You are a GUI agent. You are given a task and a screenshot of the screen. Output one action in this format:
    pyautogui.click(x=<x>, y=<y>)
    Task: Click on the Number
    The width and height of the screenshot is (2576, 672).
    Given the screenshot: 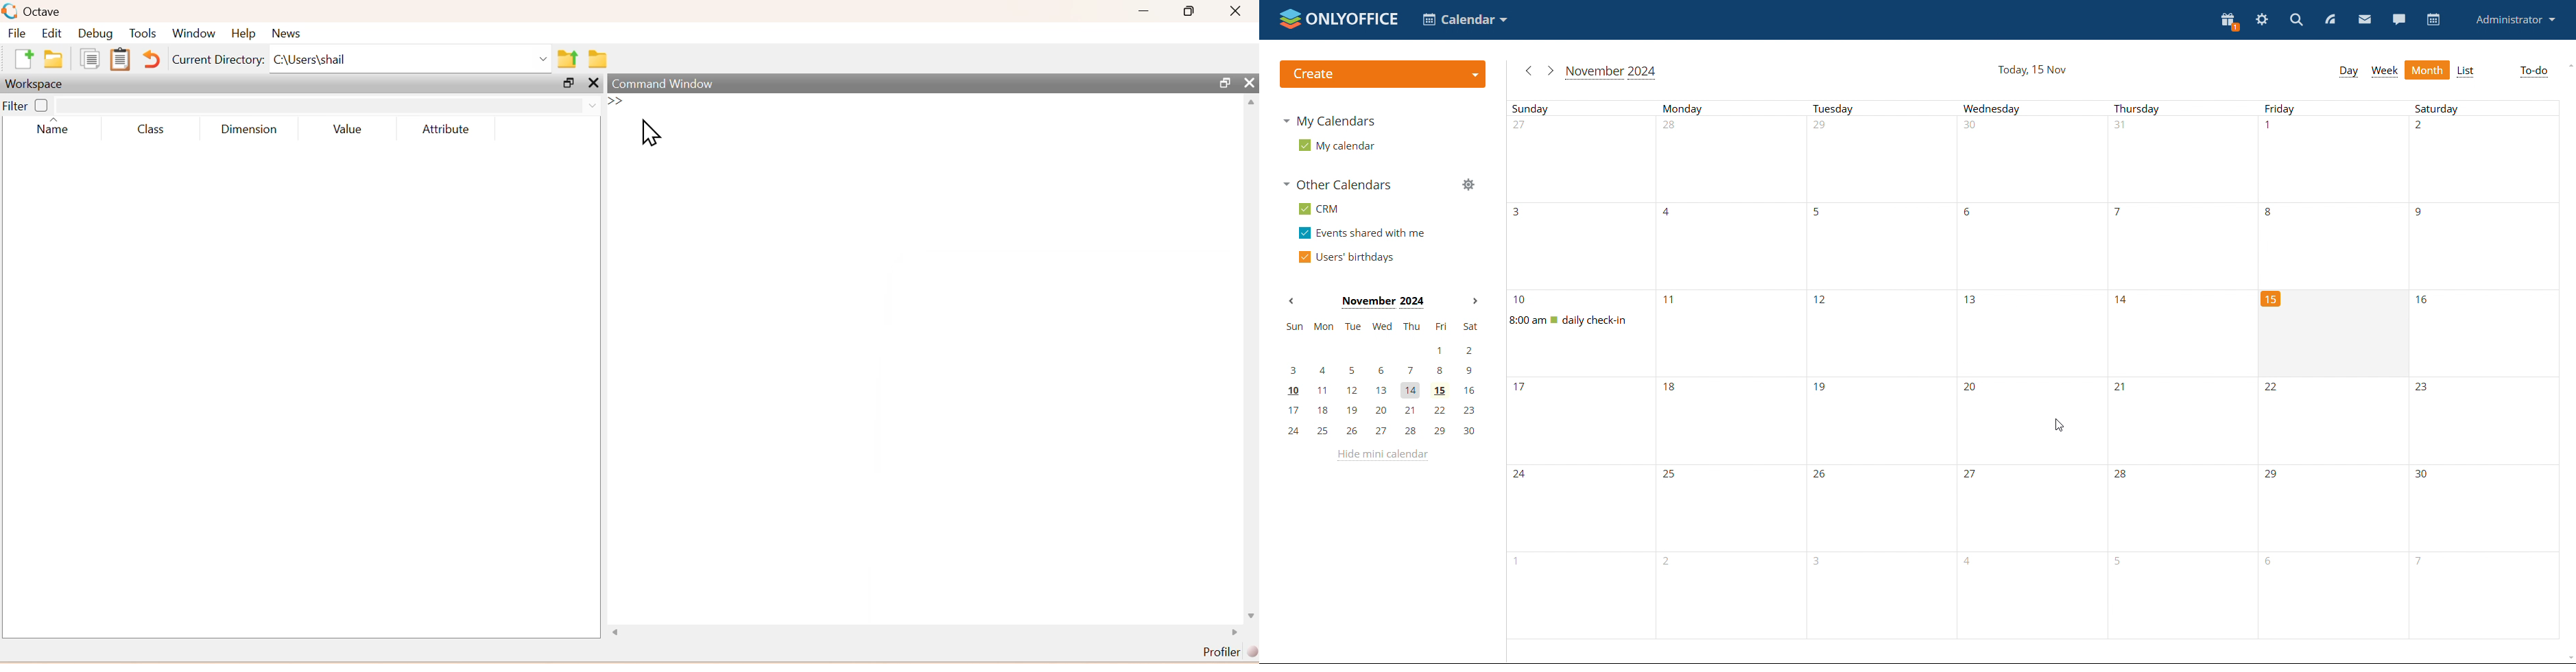 What is the action you would take?
    pyautogui.click(x=2120, y=128)
    